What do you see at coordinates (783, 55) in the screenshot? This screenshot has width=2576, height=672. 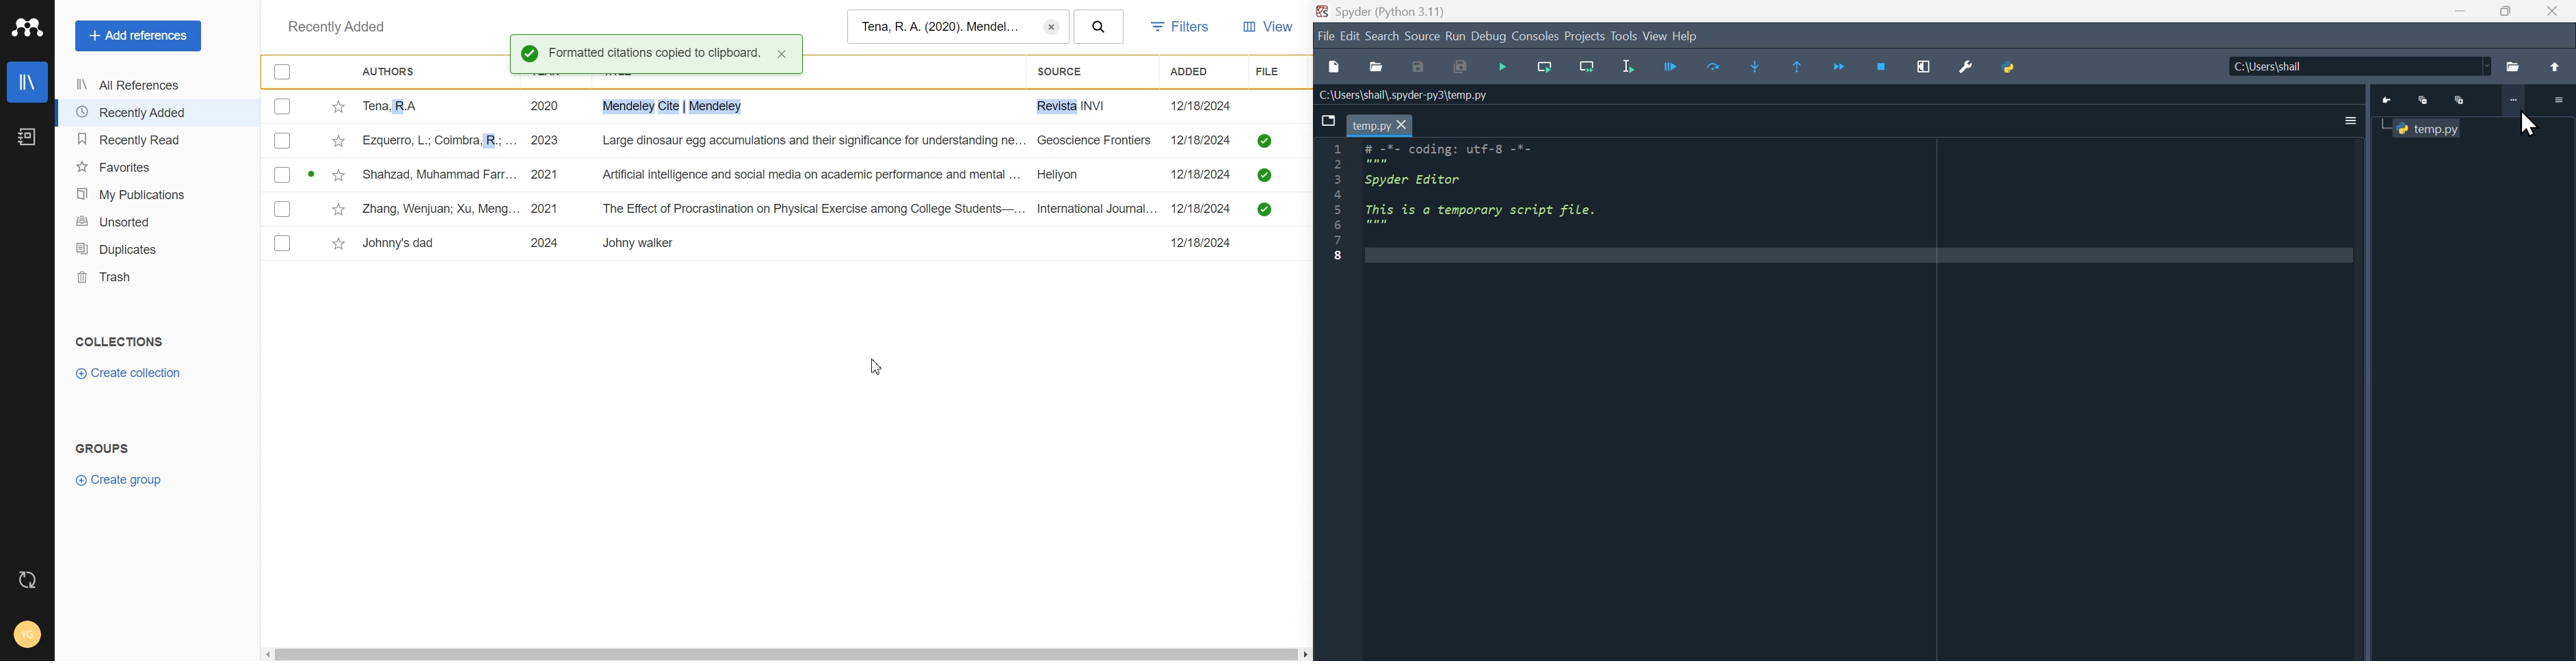 I see `close` at bounding box center [783, 55].